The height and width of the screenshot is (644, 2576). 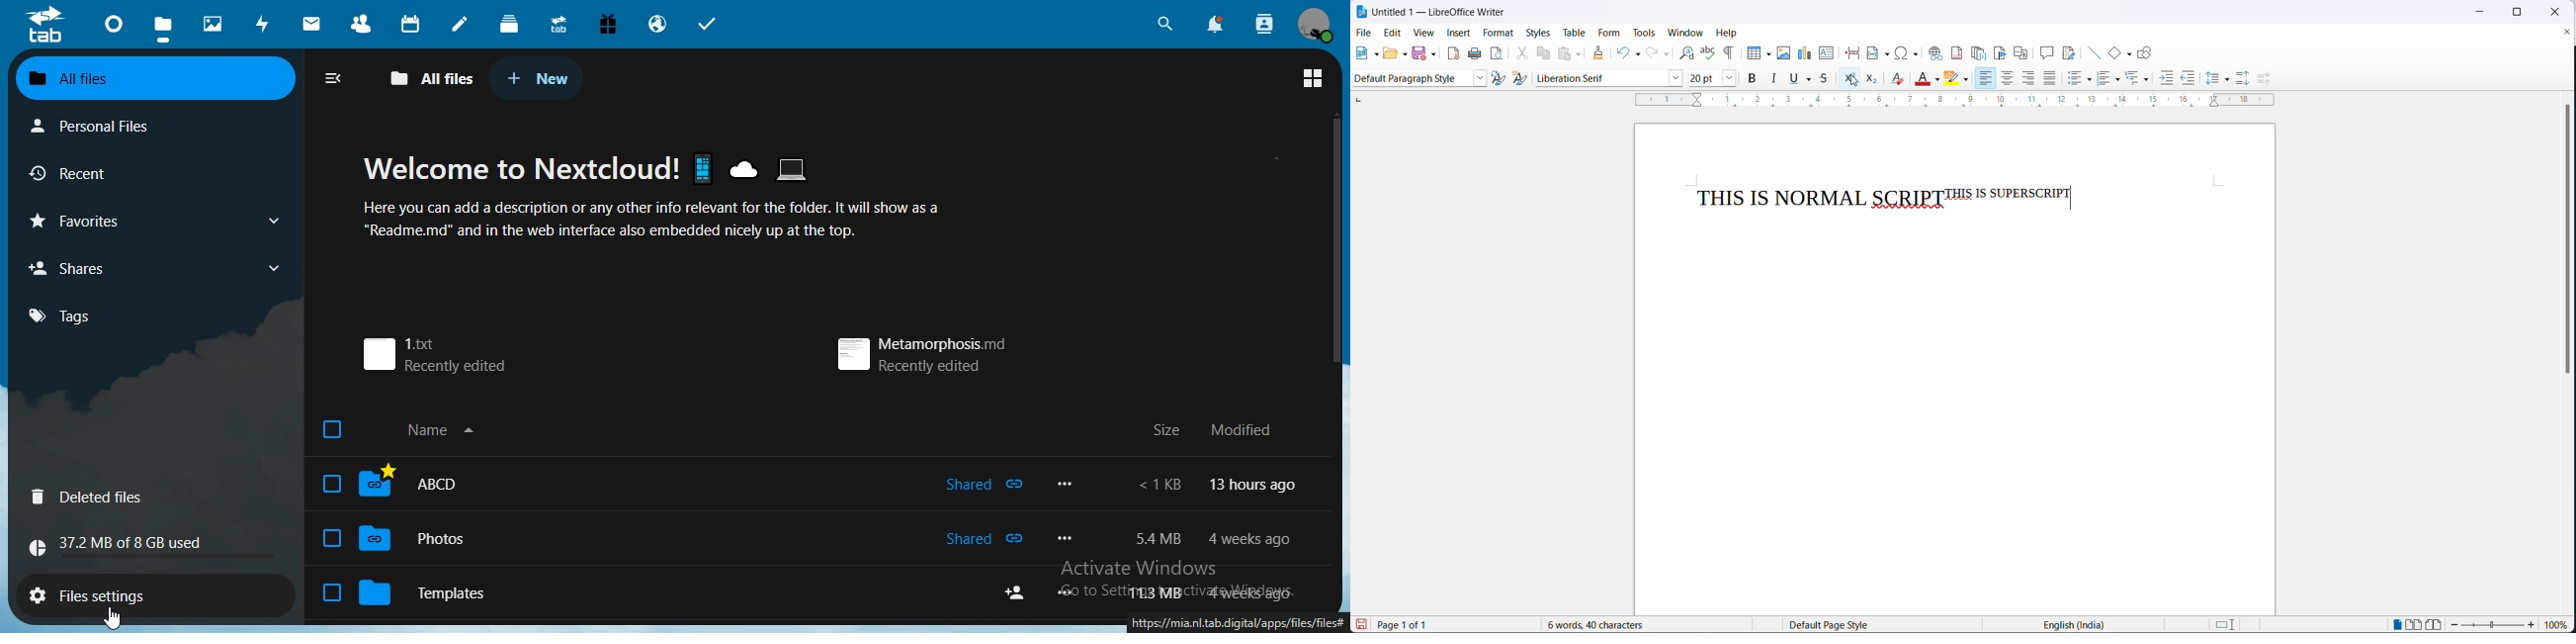 What do you see at coordinates (1687, 32) in the screenshot?
I see `window` at bounding box center [1687, 32].